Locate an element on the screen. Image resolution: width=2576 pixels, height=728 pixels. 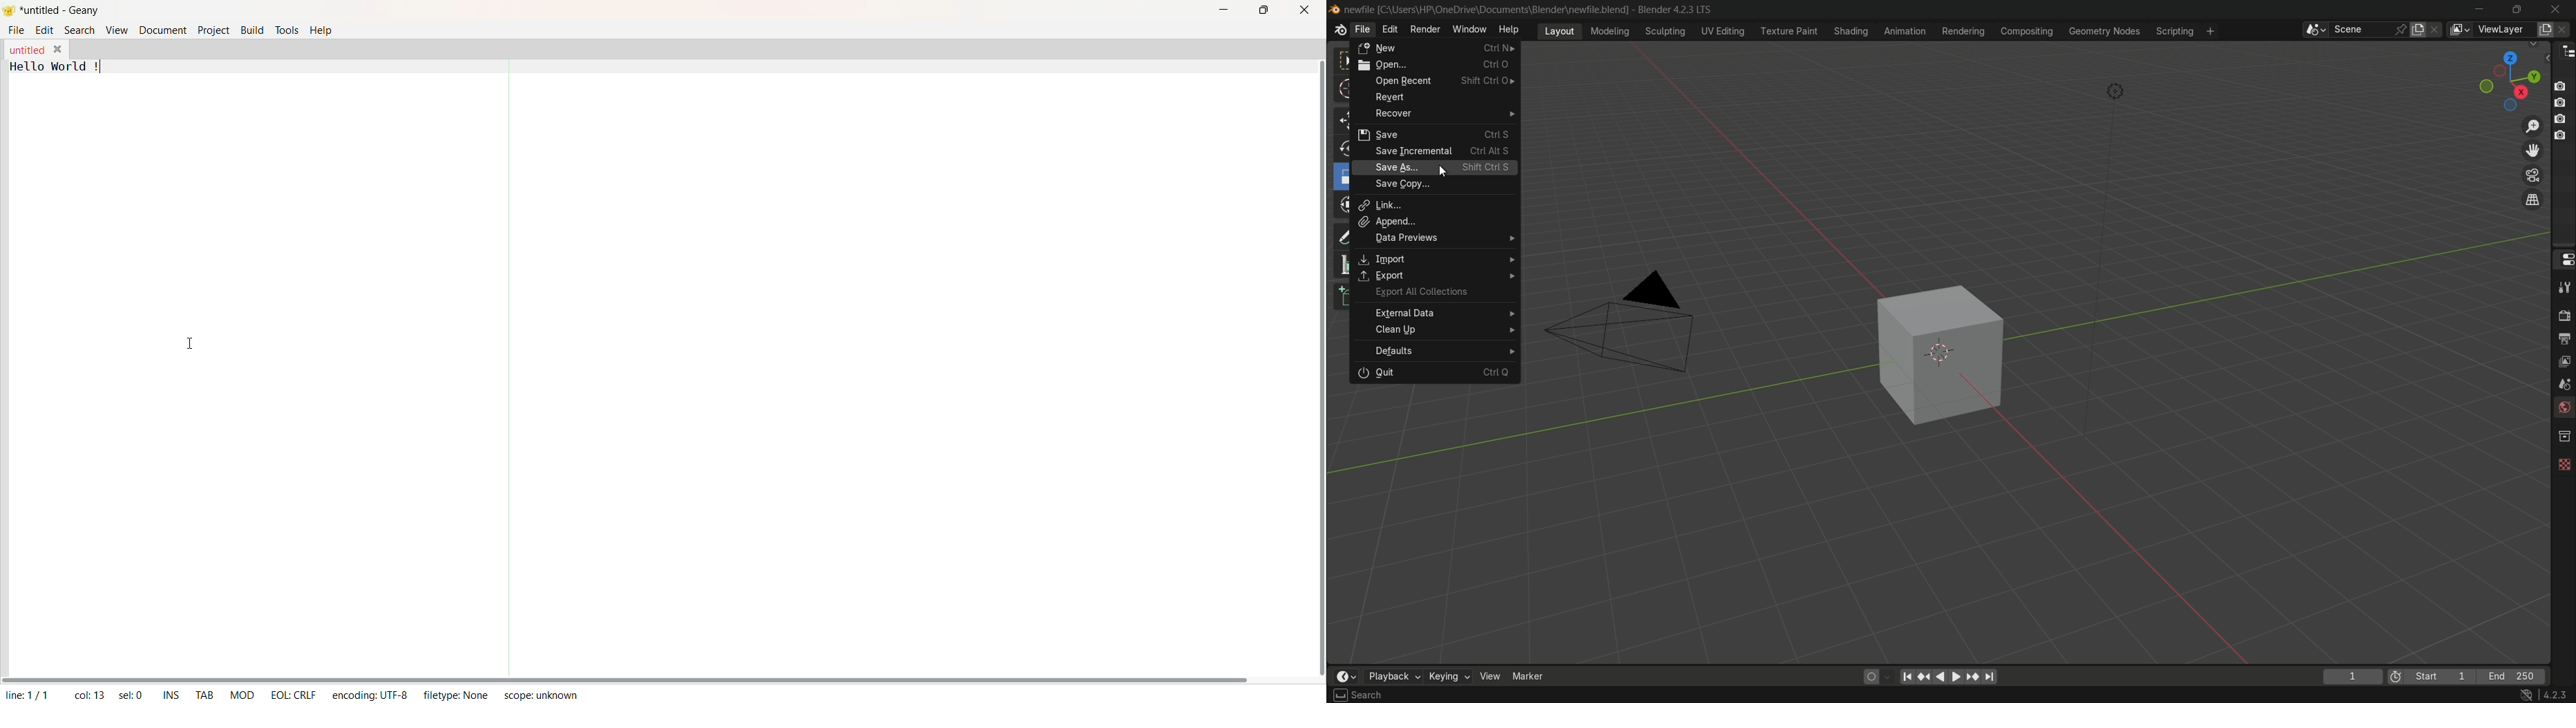
annotate is located at coordinates (1340, 235).